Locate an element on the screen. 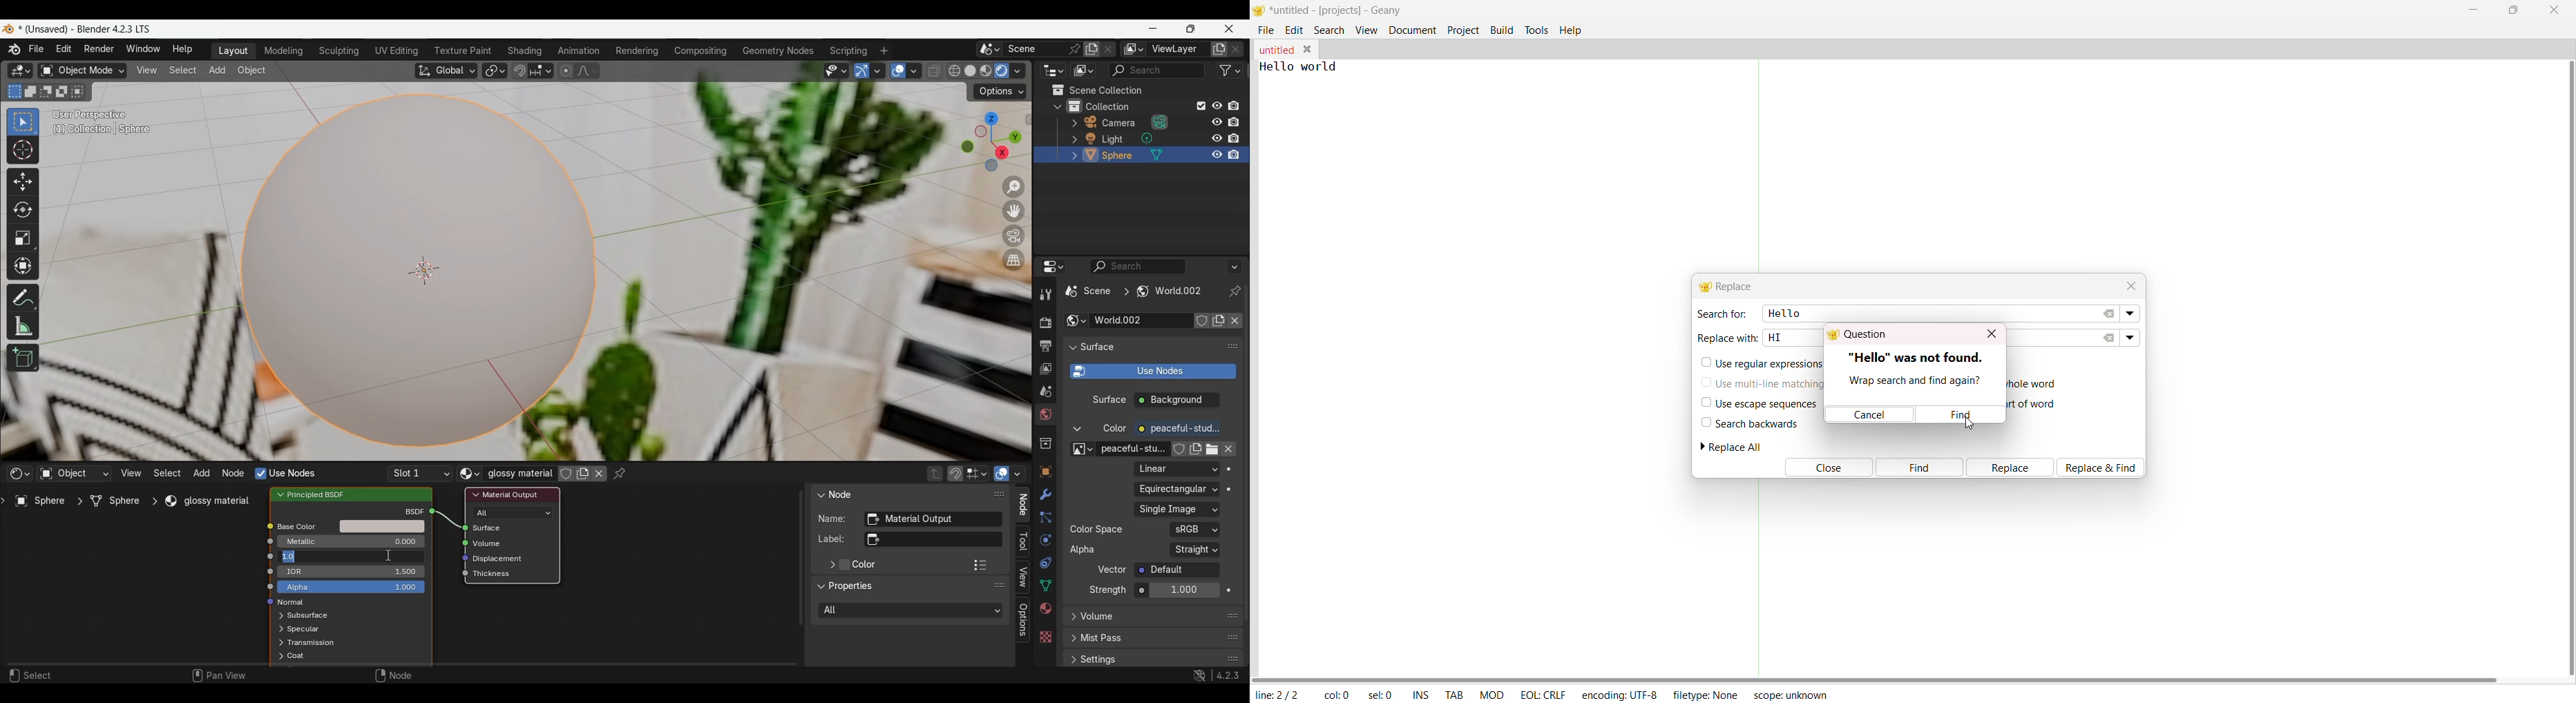 This screenshot has height=728, width=2576. Toggle pin id is located at coordinates (1235, 291).